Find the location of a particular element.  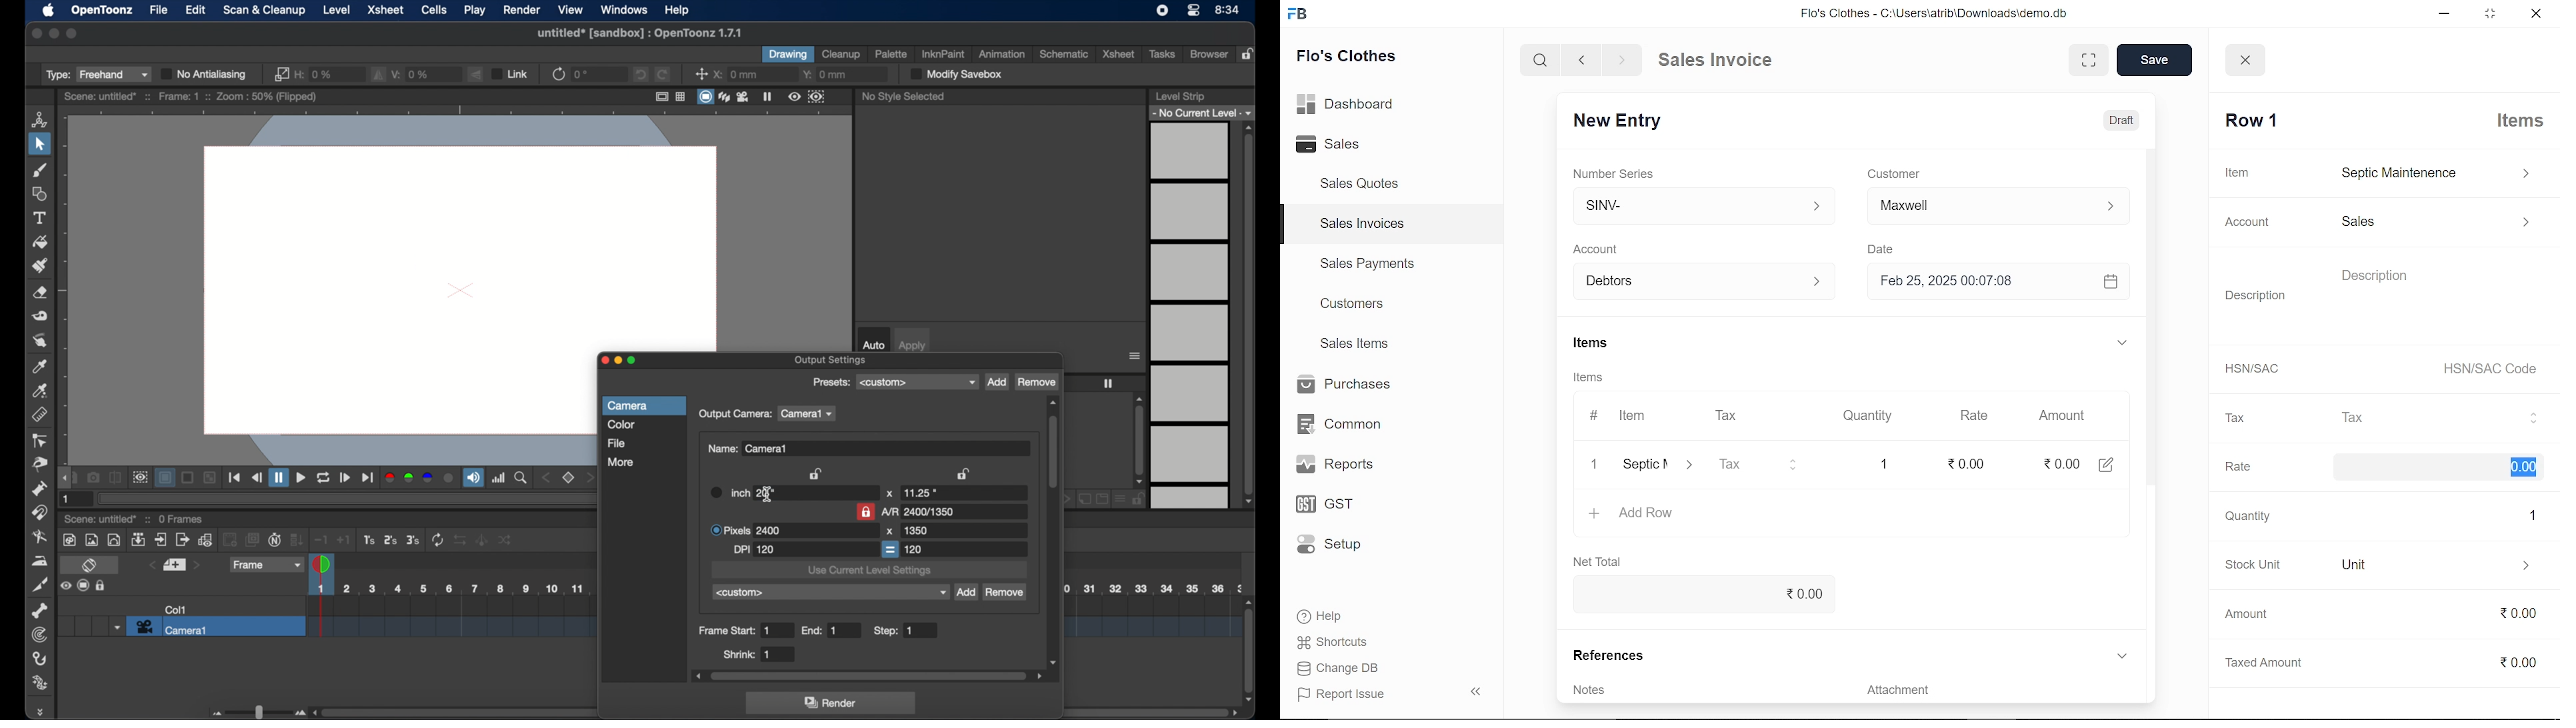

blender tool is located at coordinates (40, 537).